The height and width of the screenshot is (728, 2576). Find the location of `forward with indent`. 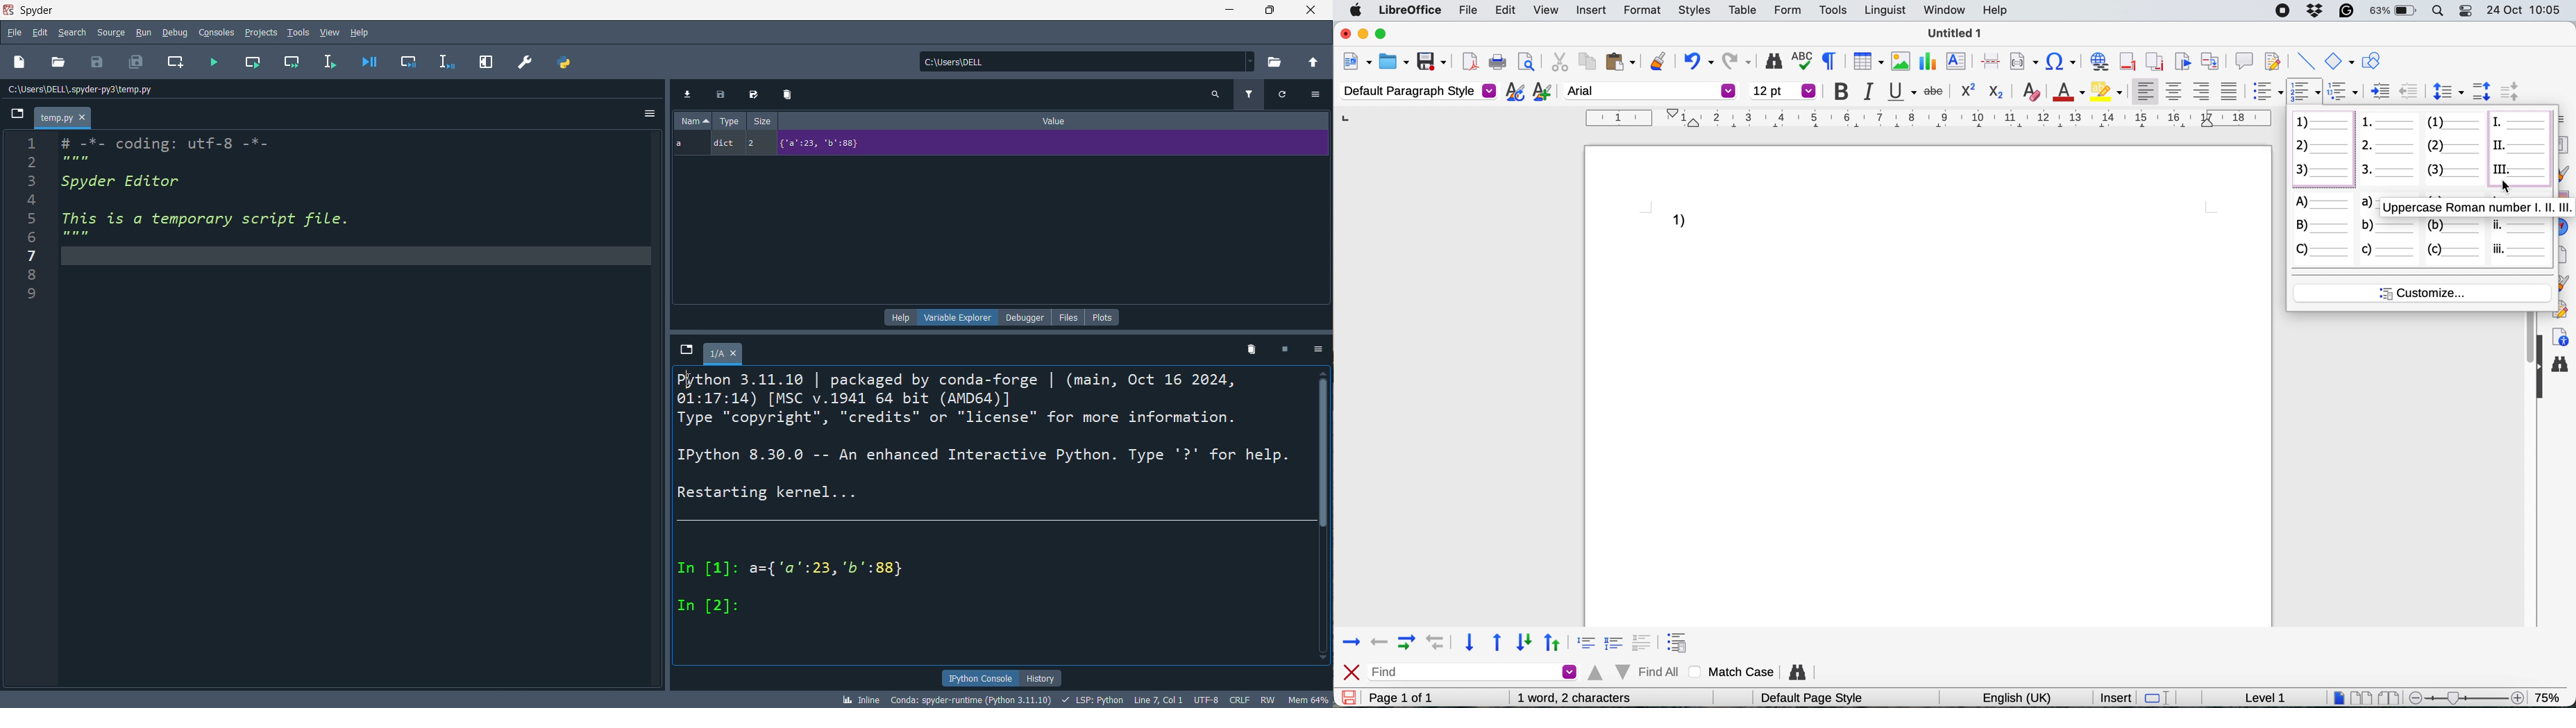

forward with indent is located at coordinates (1406, 641).